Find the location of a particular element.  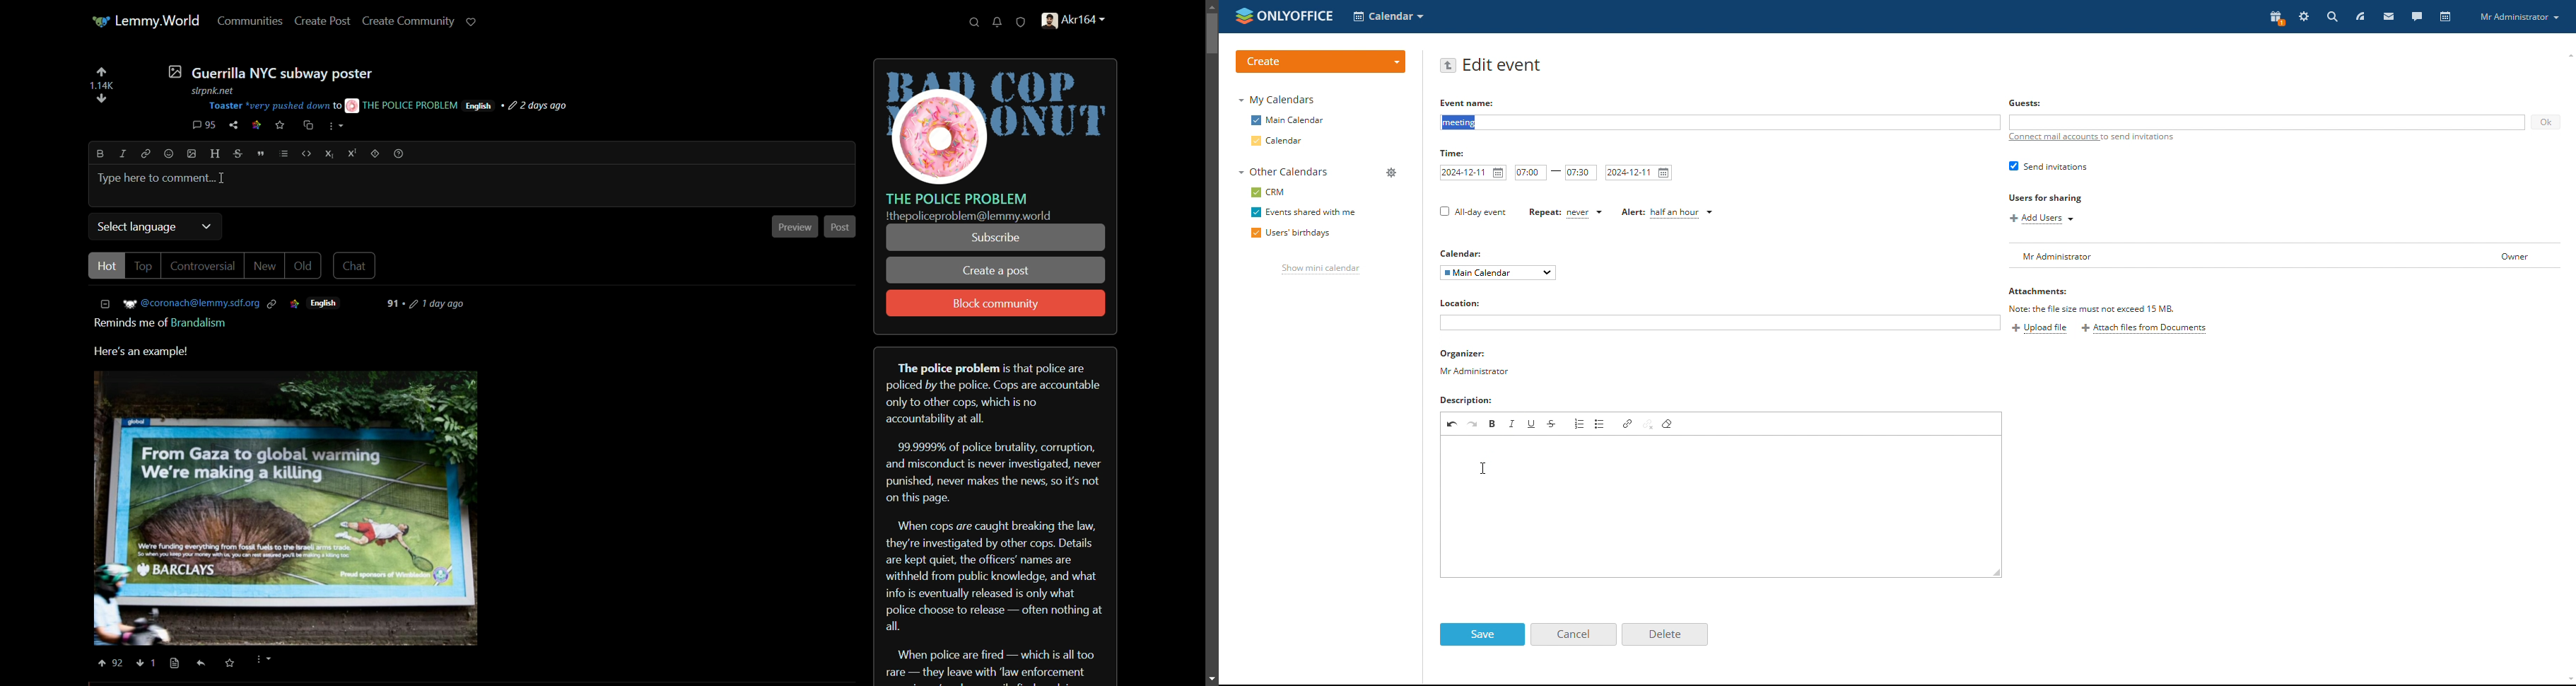

to send invitations is located at coordinates (2138, 137).